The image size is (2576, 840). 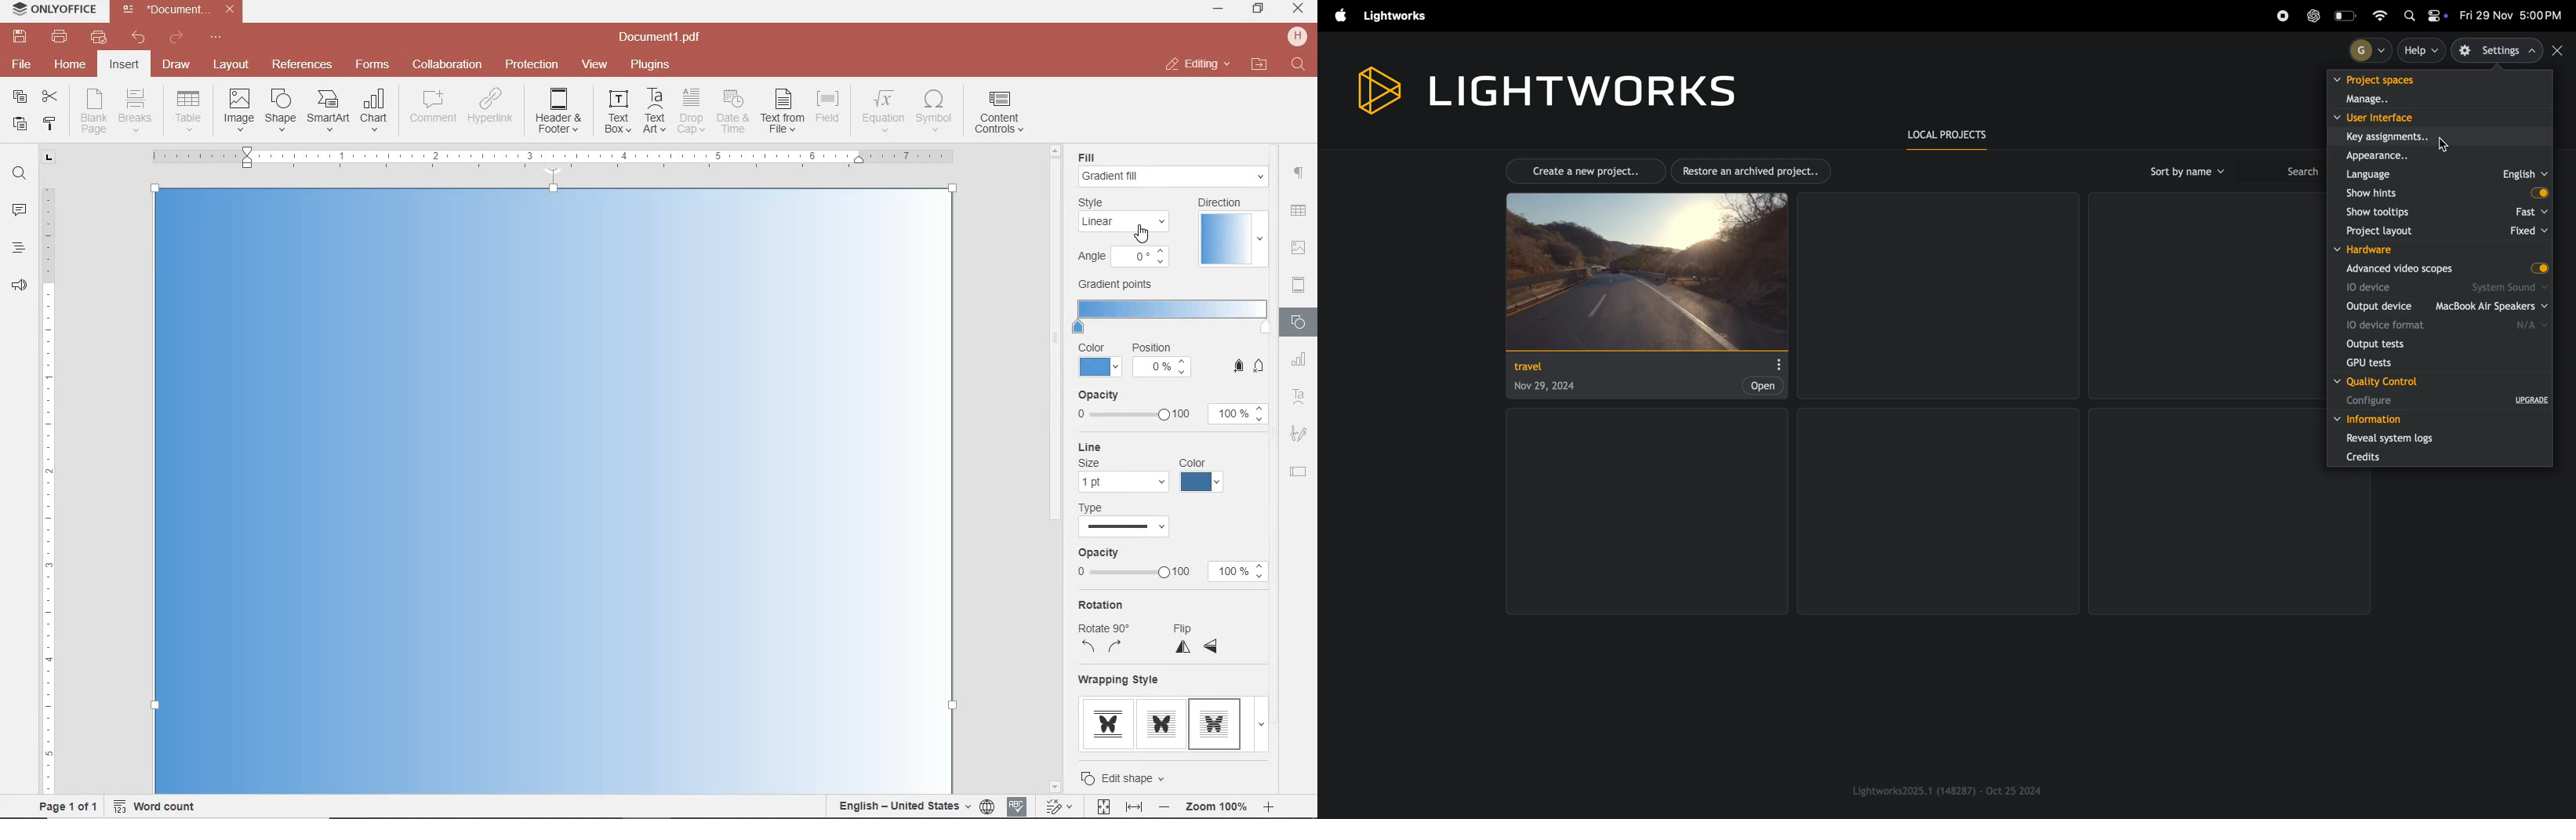 I want to click on apple menu, so click(x=1336, y=16).